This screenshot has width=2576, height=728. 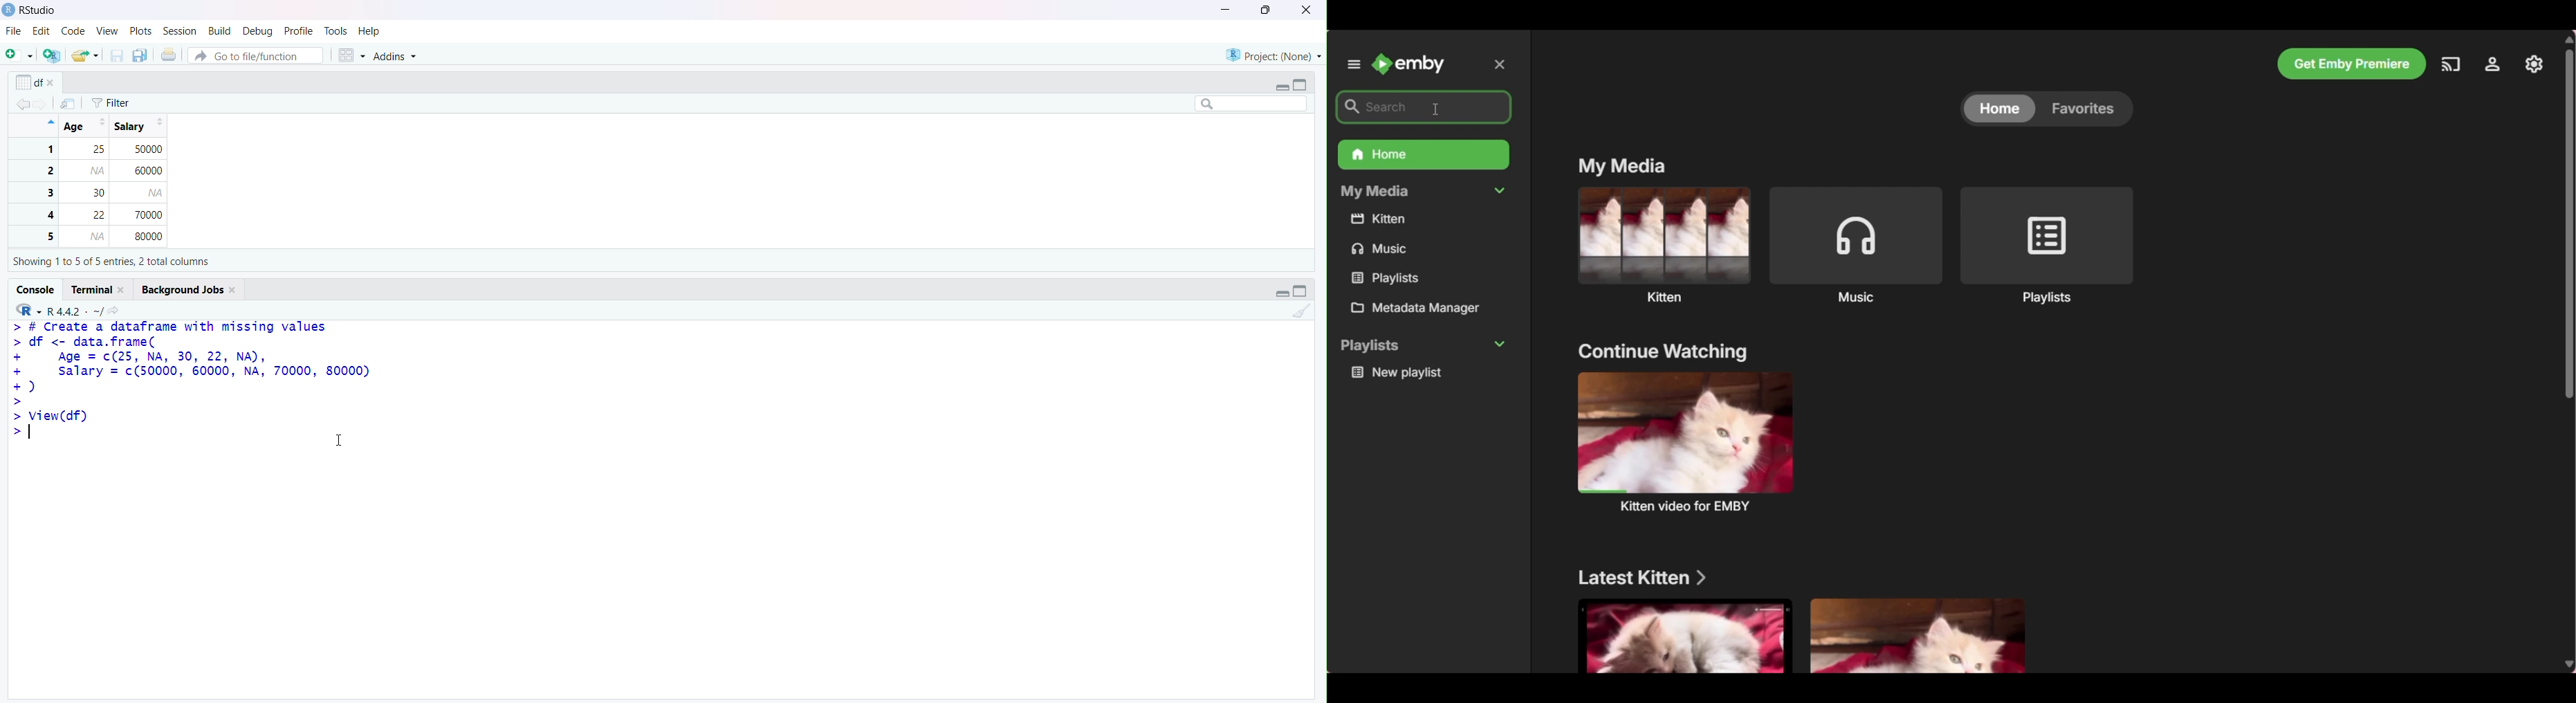 I want to click on Plots, so click(x=138, y=30).